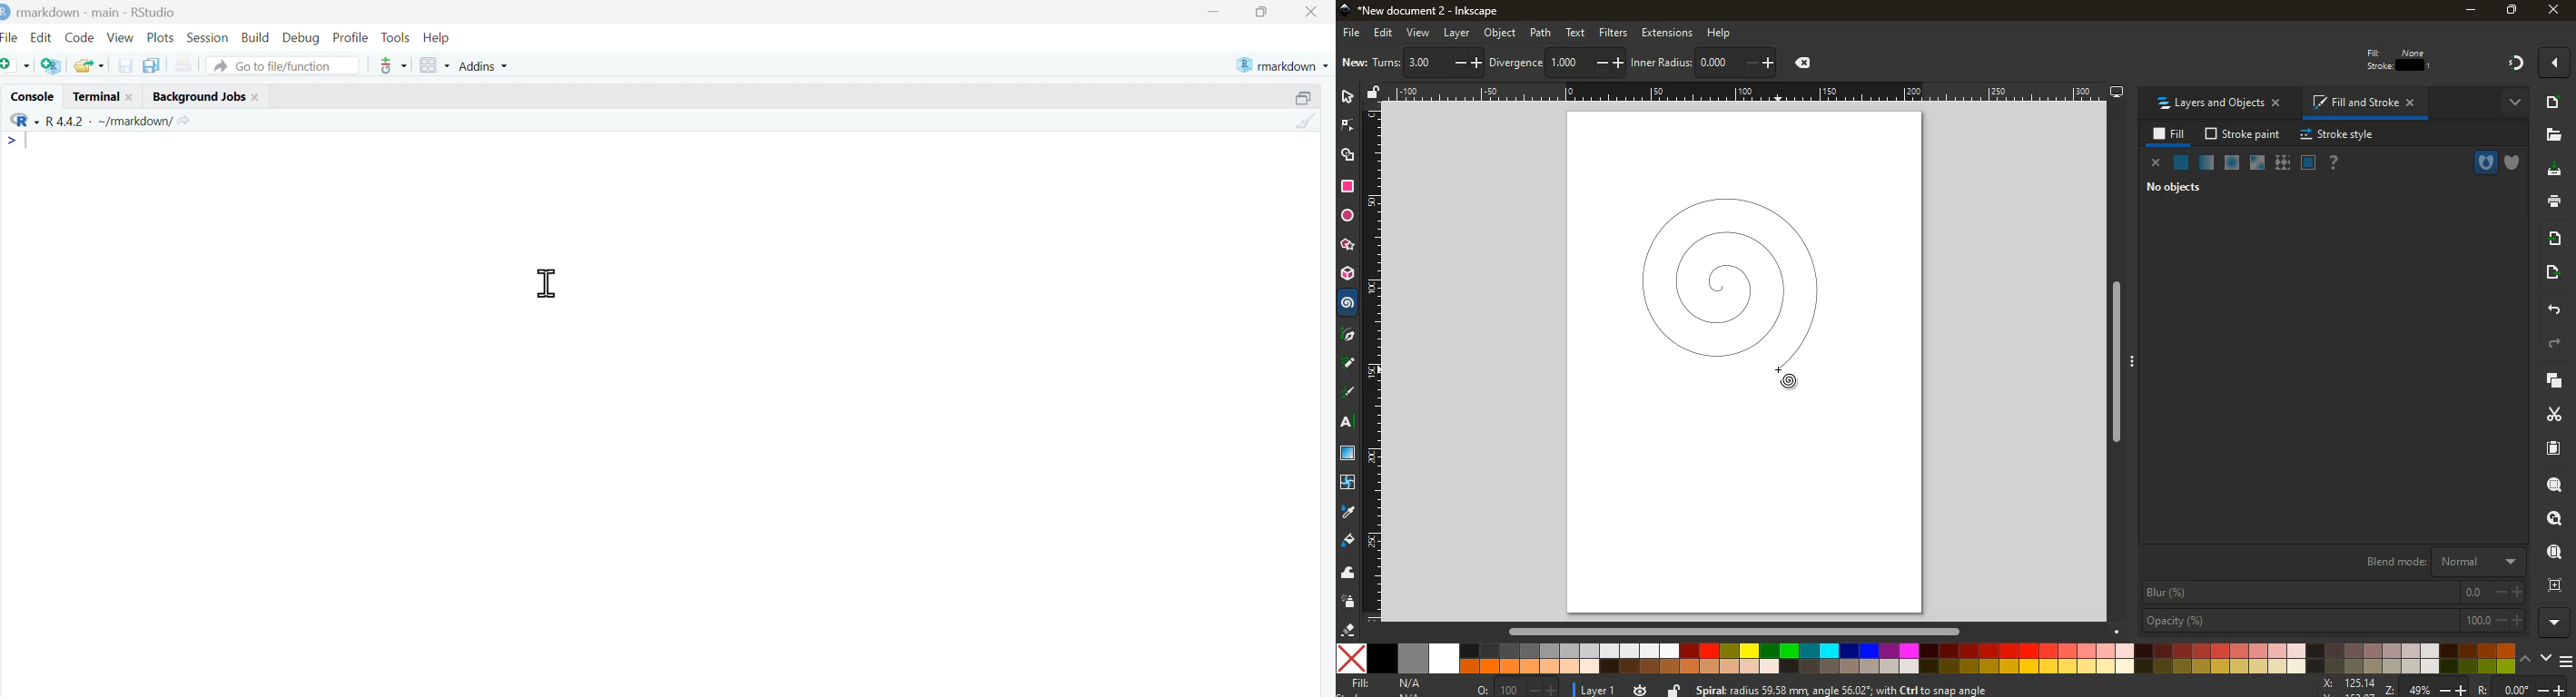 This screenshot has height=700, width=2576. Describe the element at coordinates (2550, 520) in the screenshot. I see `look` at that location.